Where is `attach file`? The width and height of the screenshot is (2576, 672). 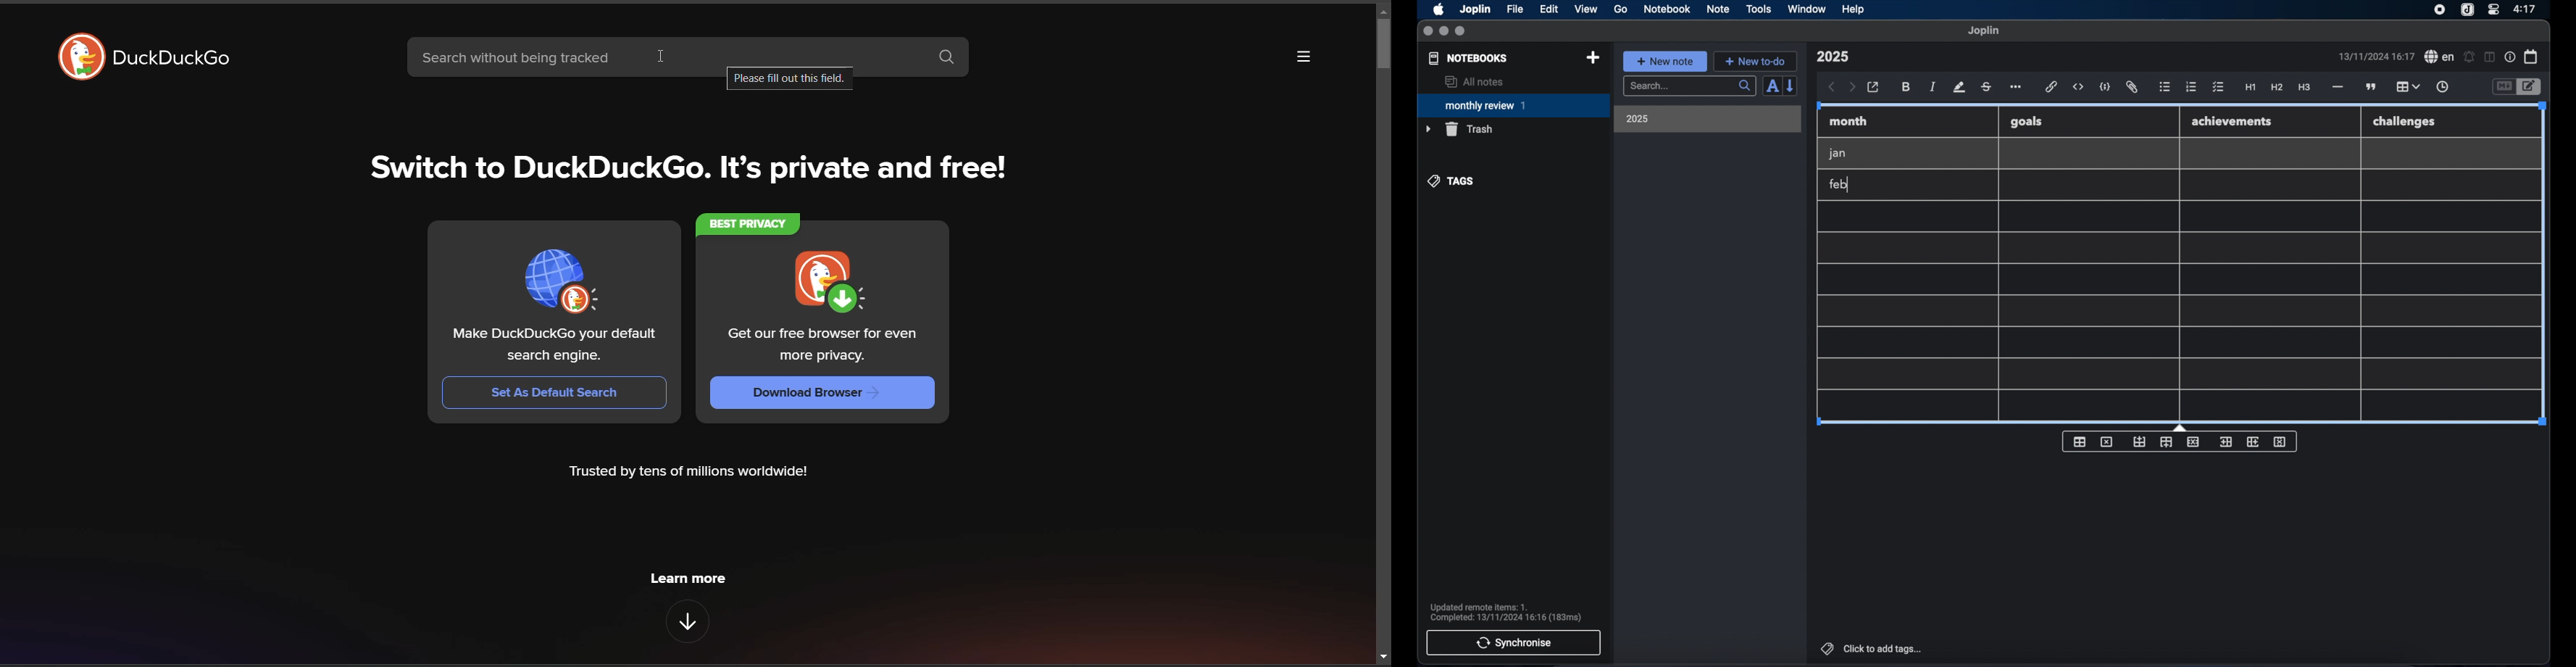 attach file is located at coordinates (2132, 87).